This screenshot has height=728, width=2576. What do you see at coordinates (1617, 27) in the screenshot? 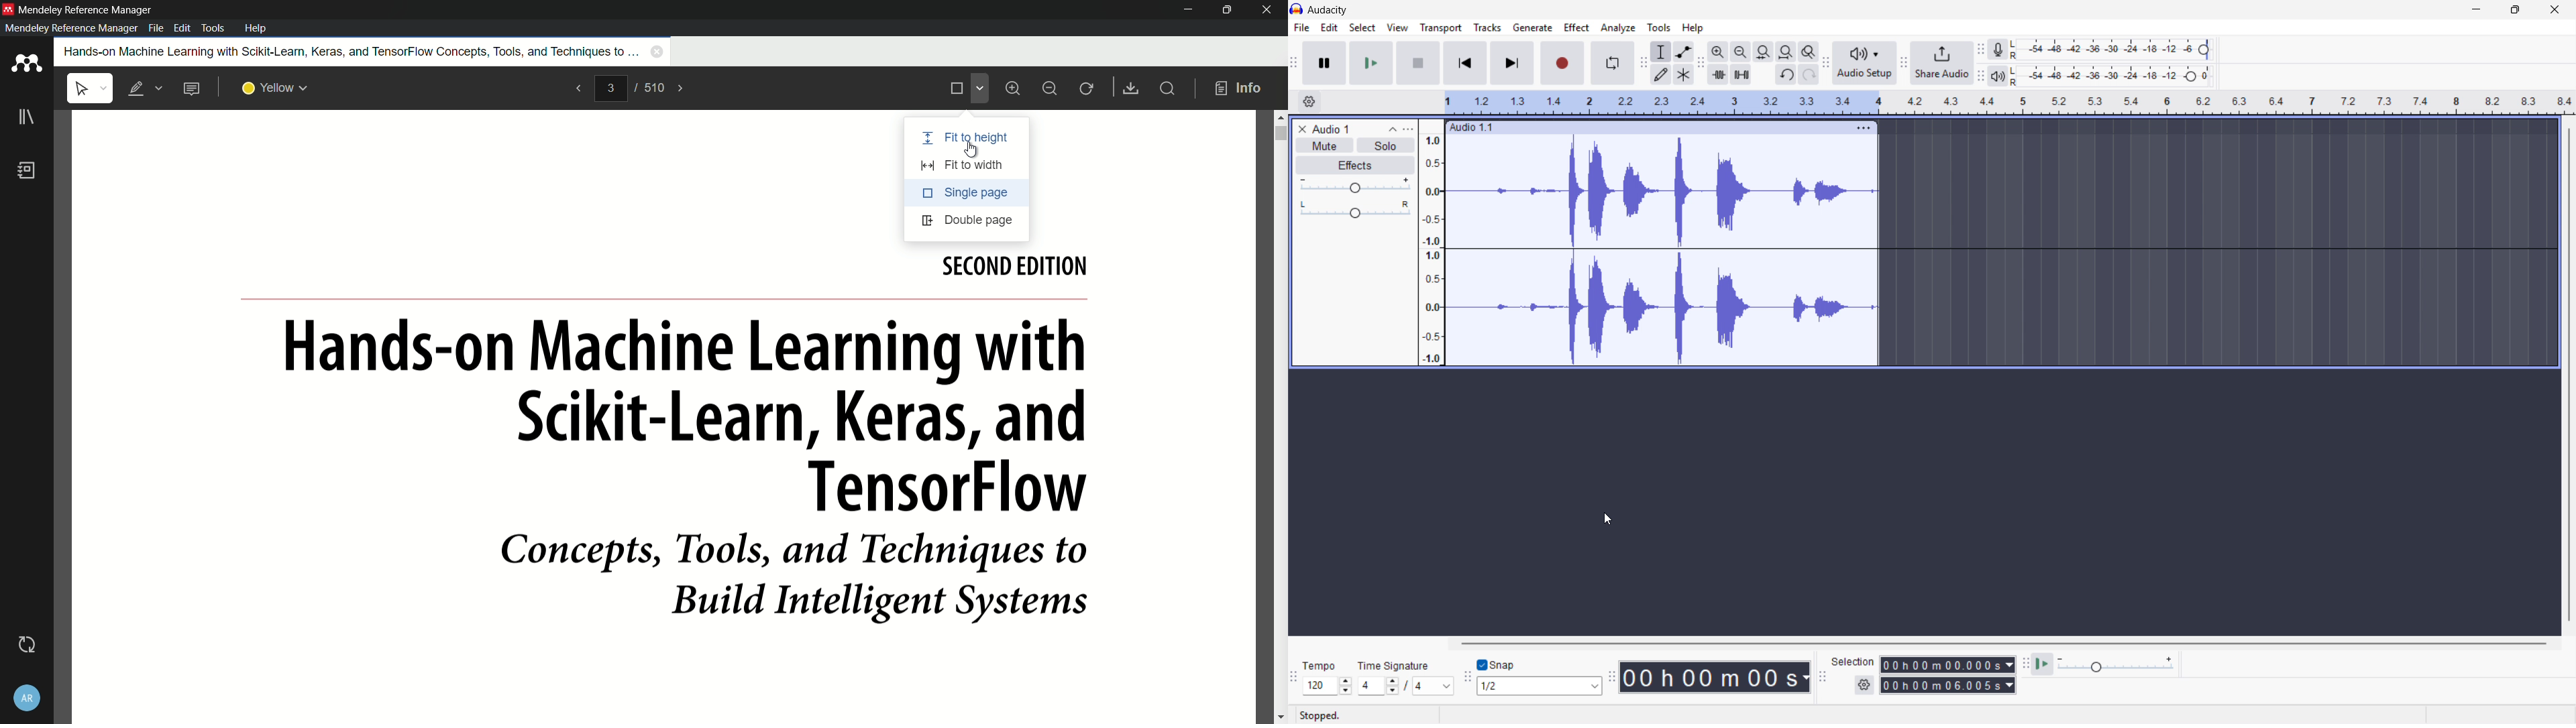
I see `Analyse` at bounding box center [1617, 27].